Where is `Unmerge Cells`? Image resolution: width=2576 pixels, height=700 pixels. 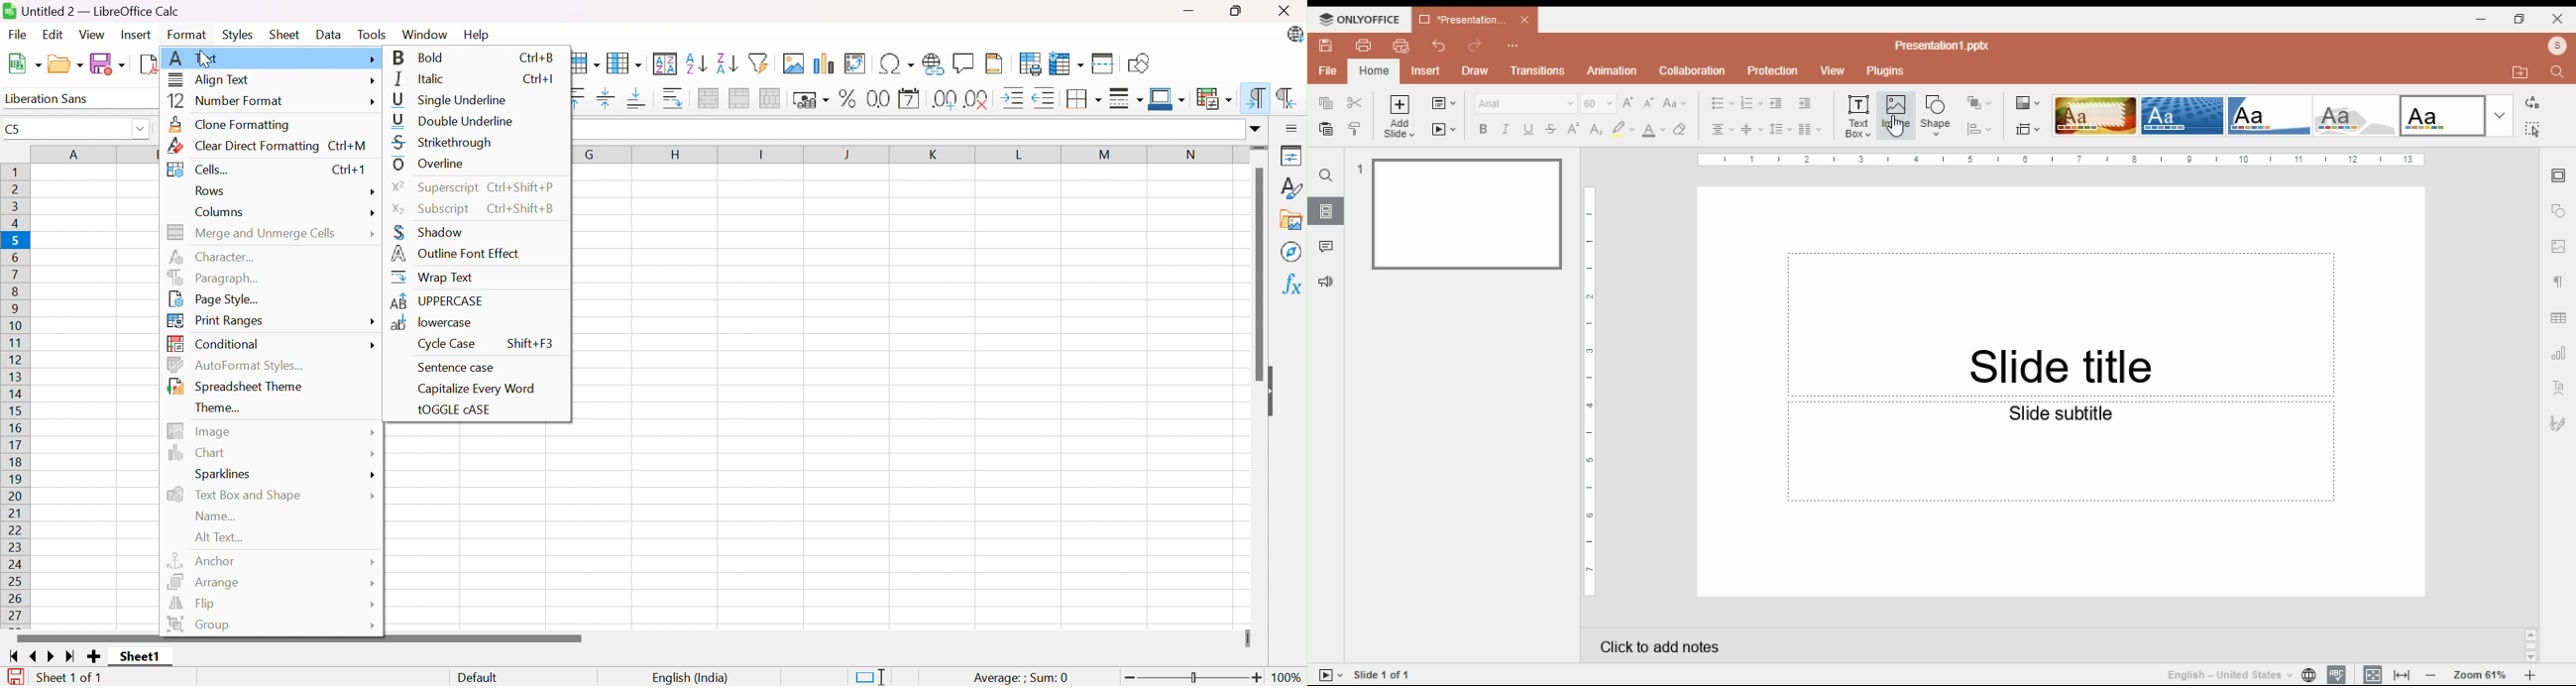
Unmerge Cells is located at coordinates (772, 98).